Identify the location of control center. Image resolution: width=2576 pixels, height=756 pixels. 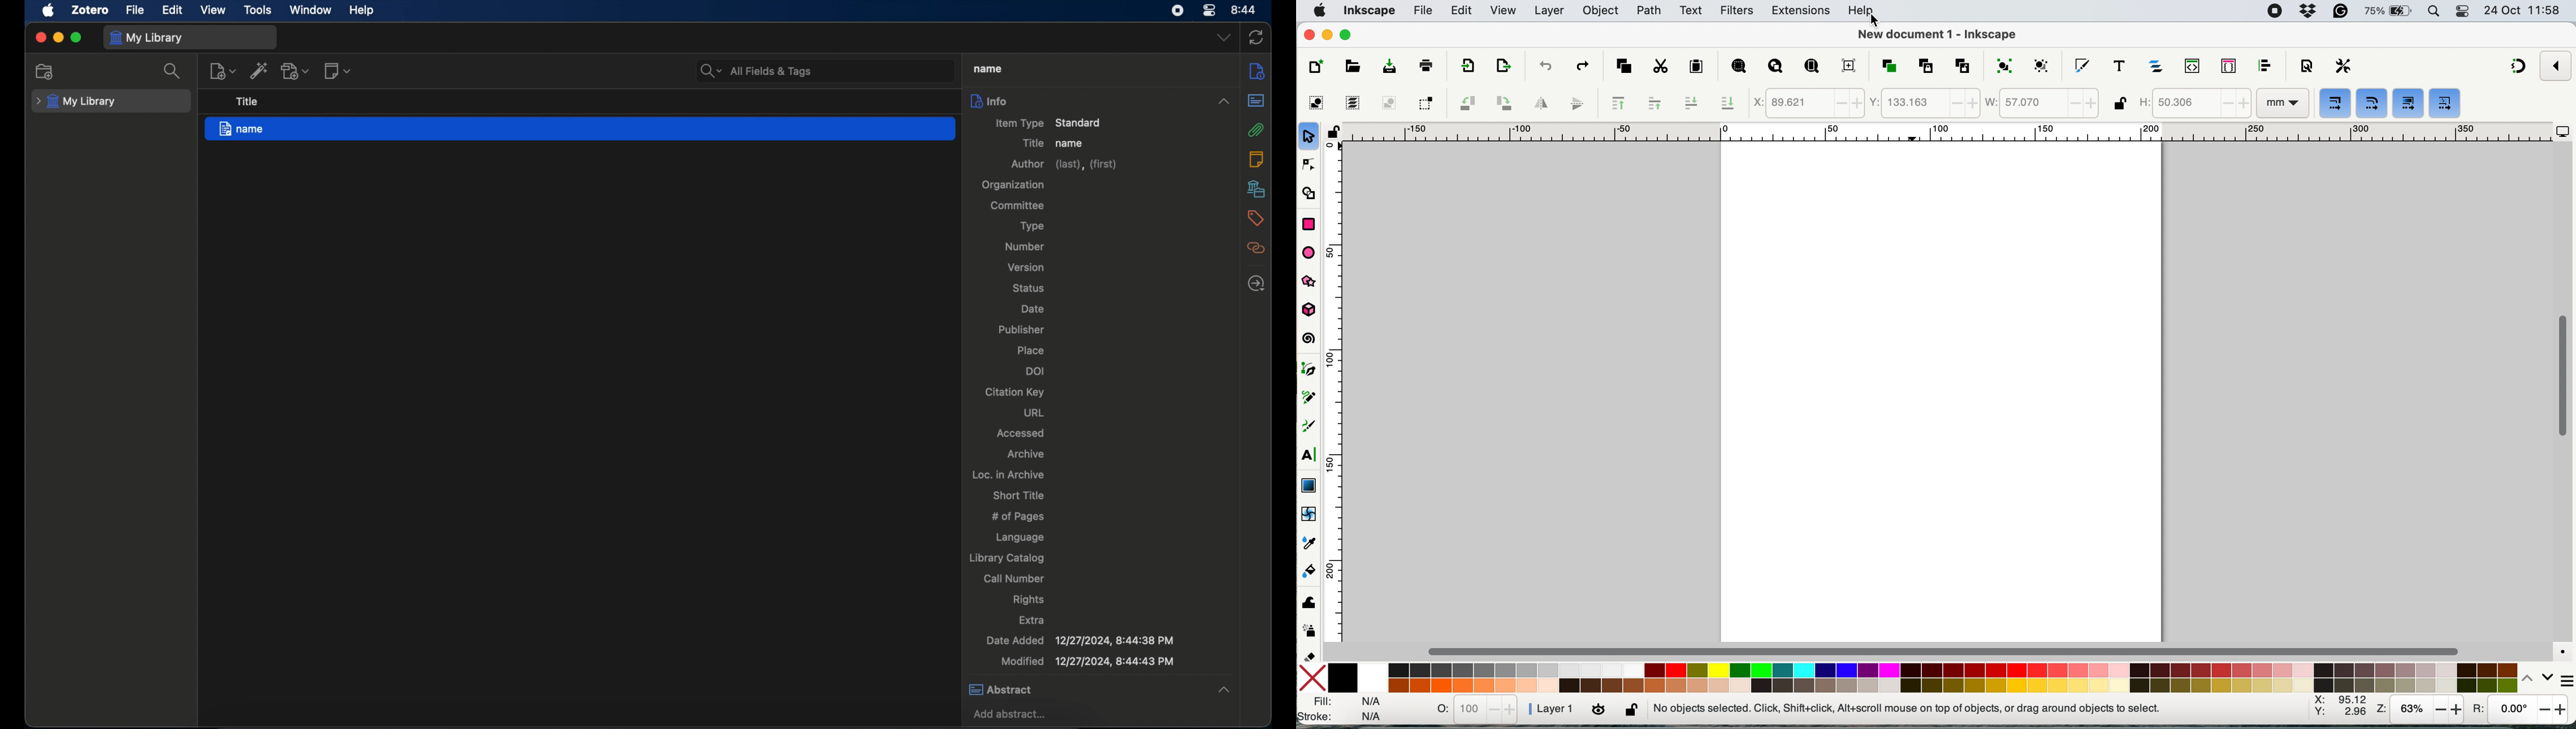
(2464, 12).